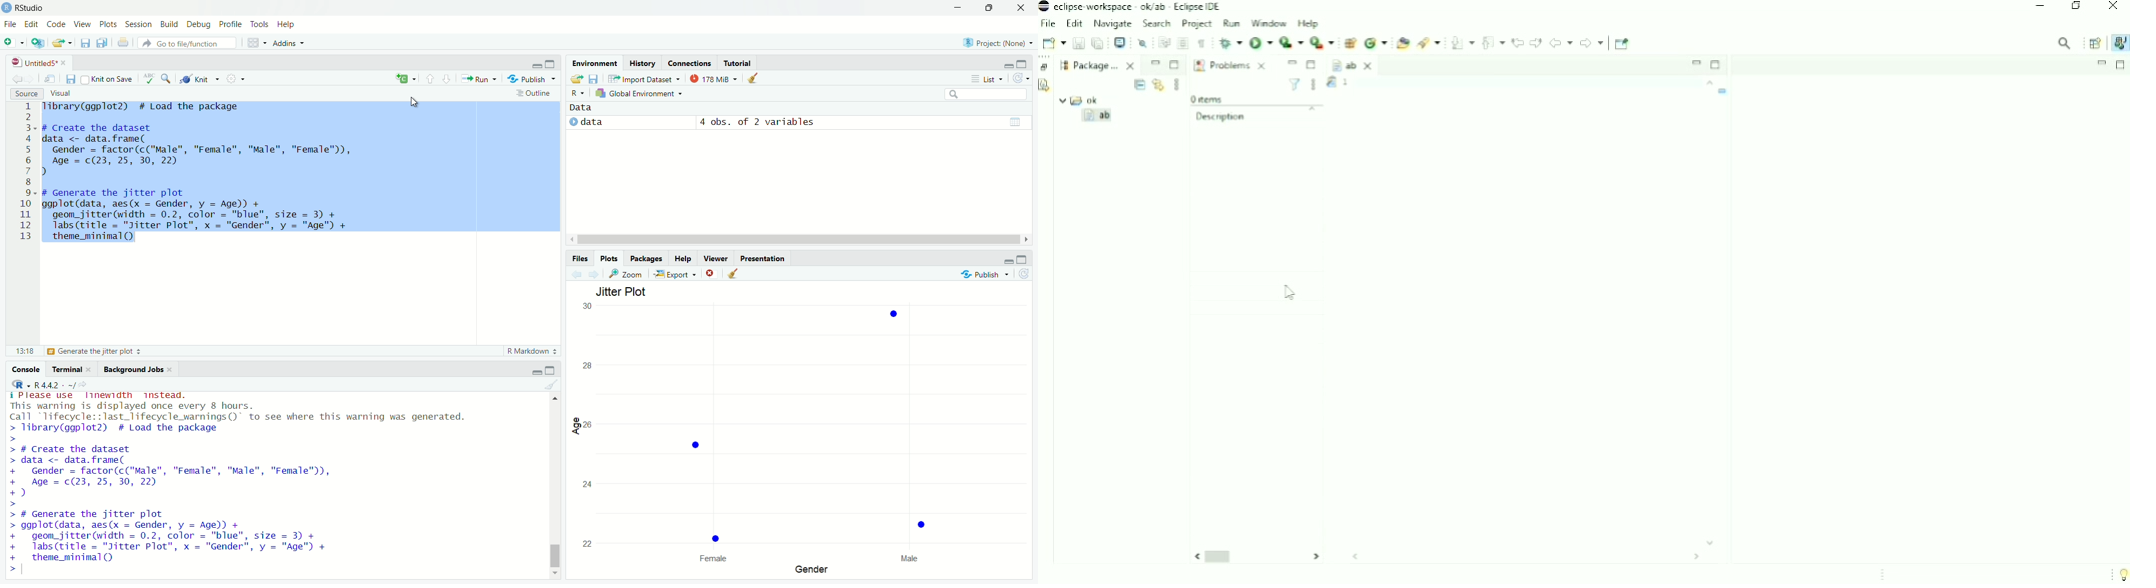 Image resolution: width=2156 pixels, height=588 pixels. I want to click on view, so click(80, 24).